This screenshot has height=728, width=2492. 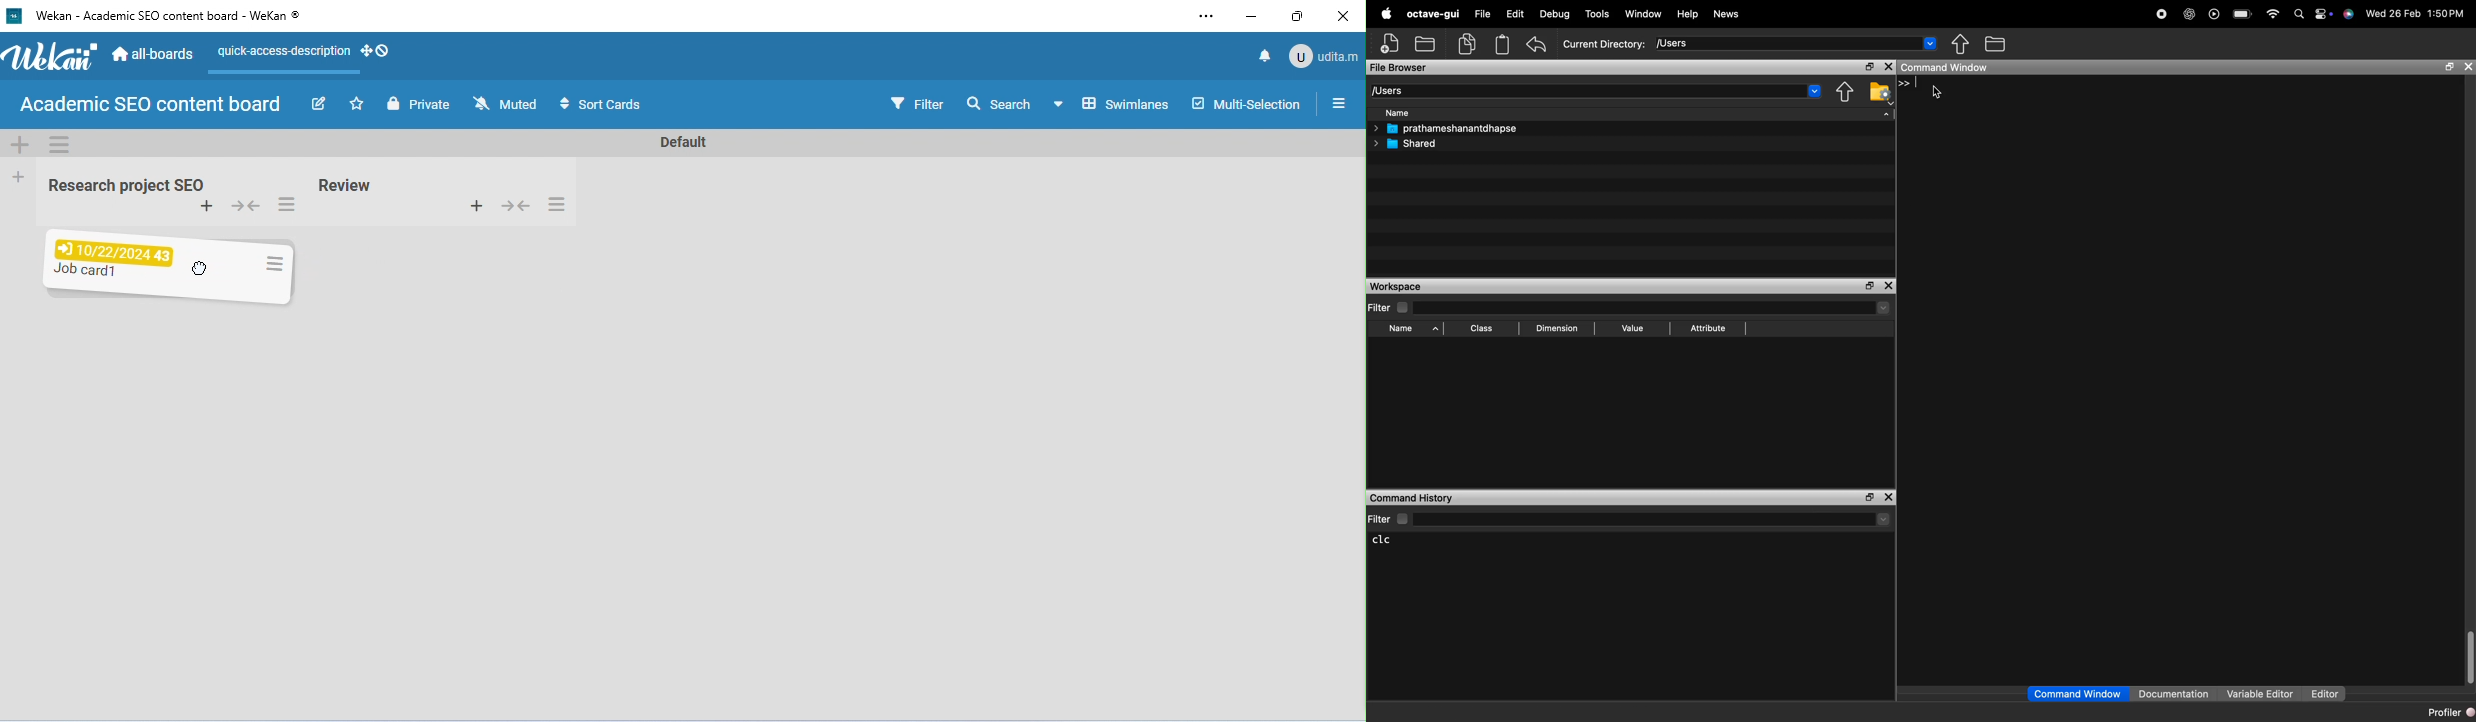 I want to click on list actions, so click(x=285, y=206).